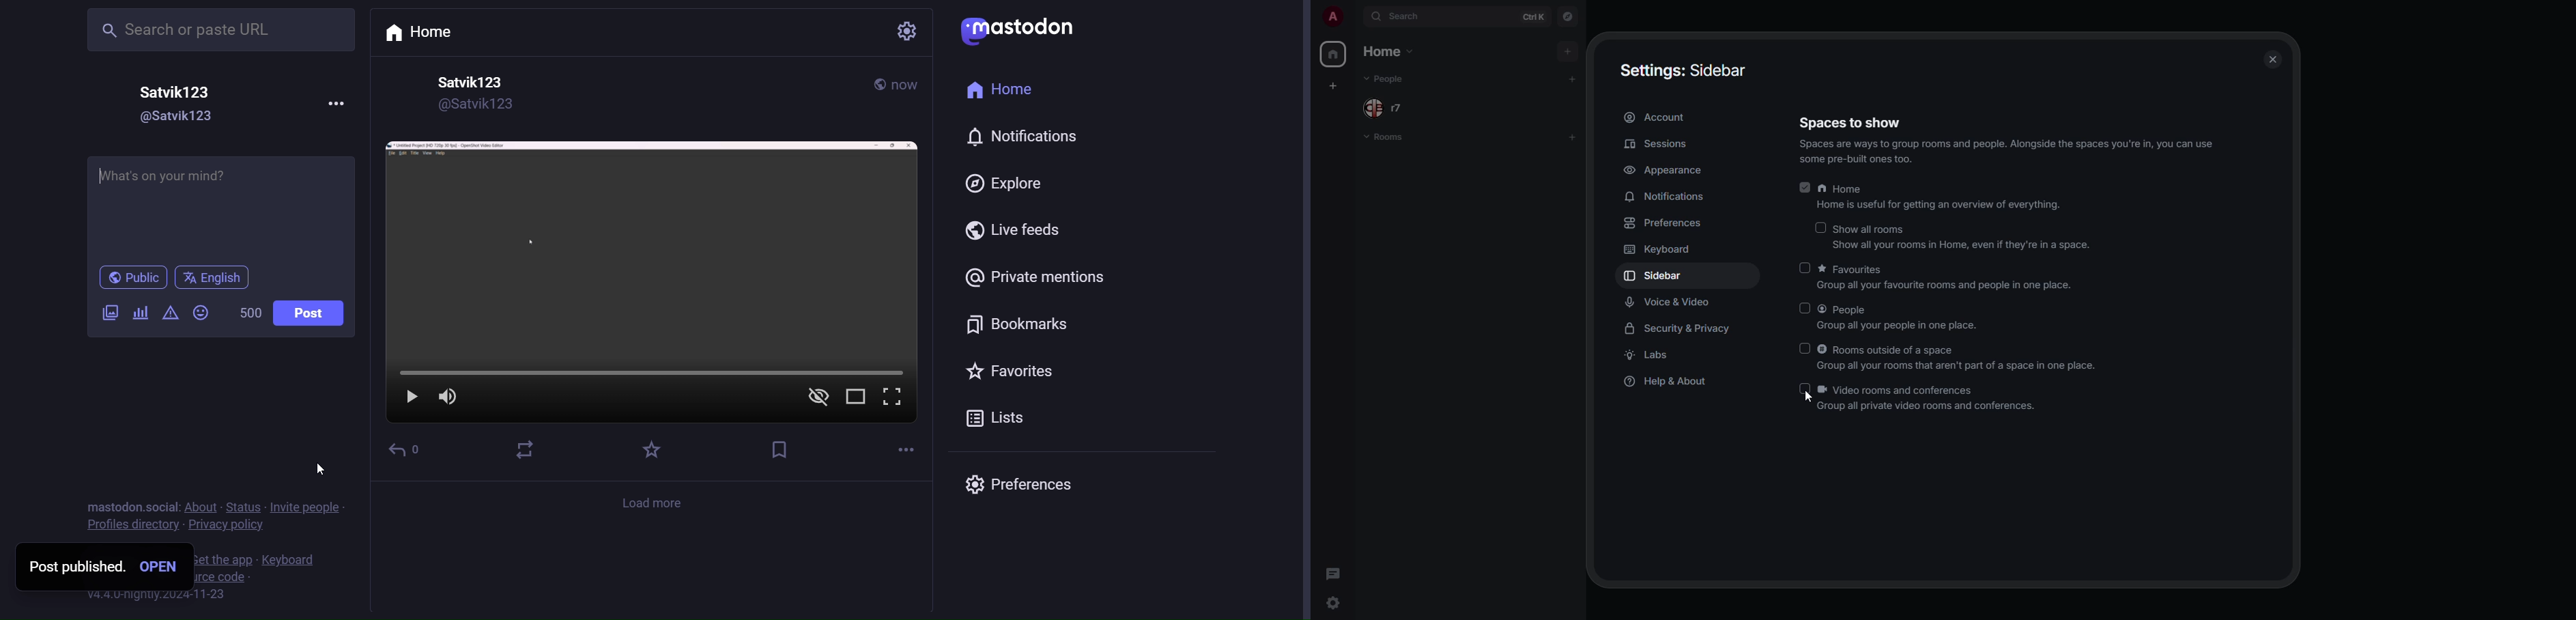  Describe the element at coordinates (908, 85) in the screenshot. I see `last modified` at that location.